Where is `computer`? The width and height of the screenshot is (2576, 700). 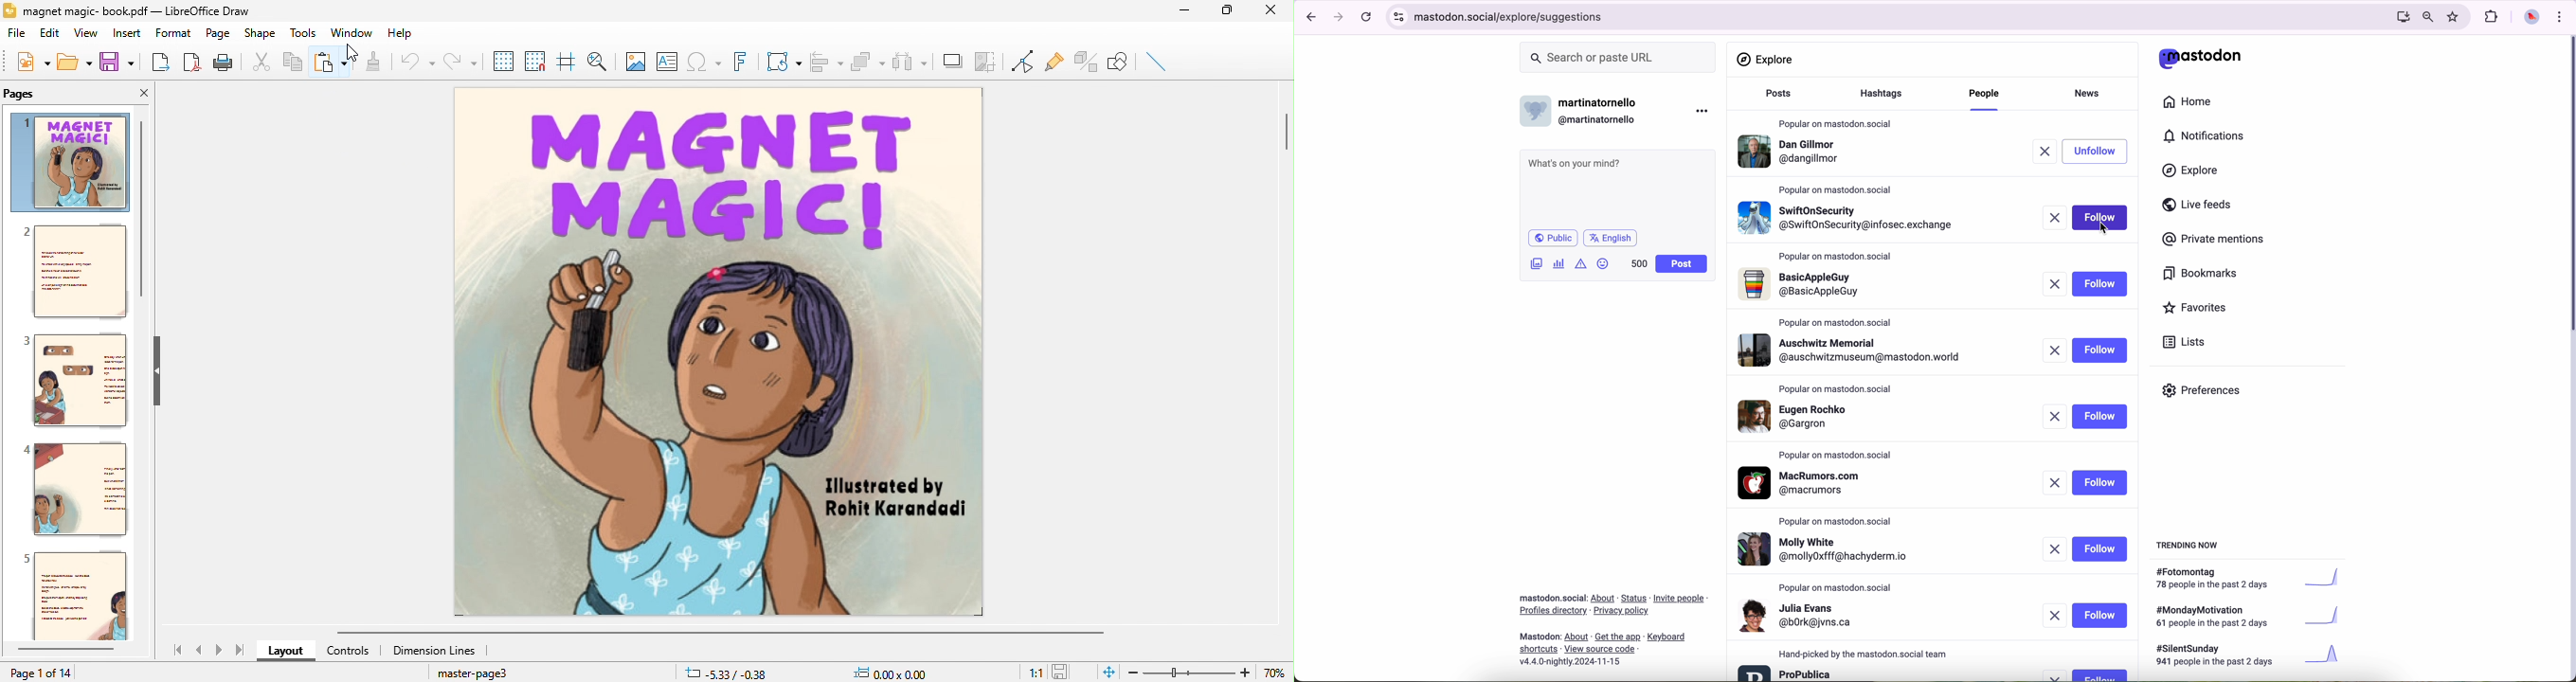 computer is located at coordinates (2399, 16).